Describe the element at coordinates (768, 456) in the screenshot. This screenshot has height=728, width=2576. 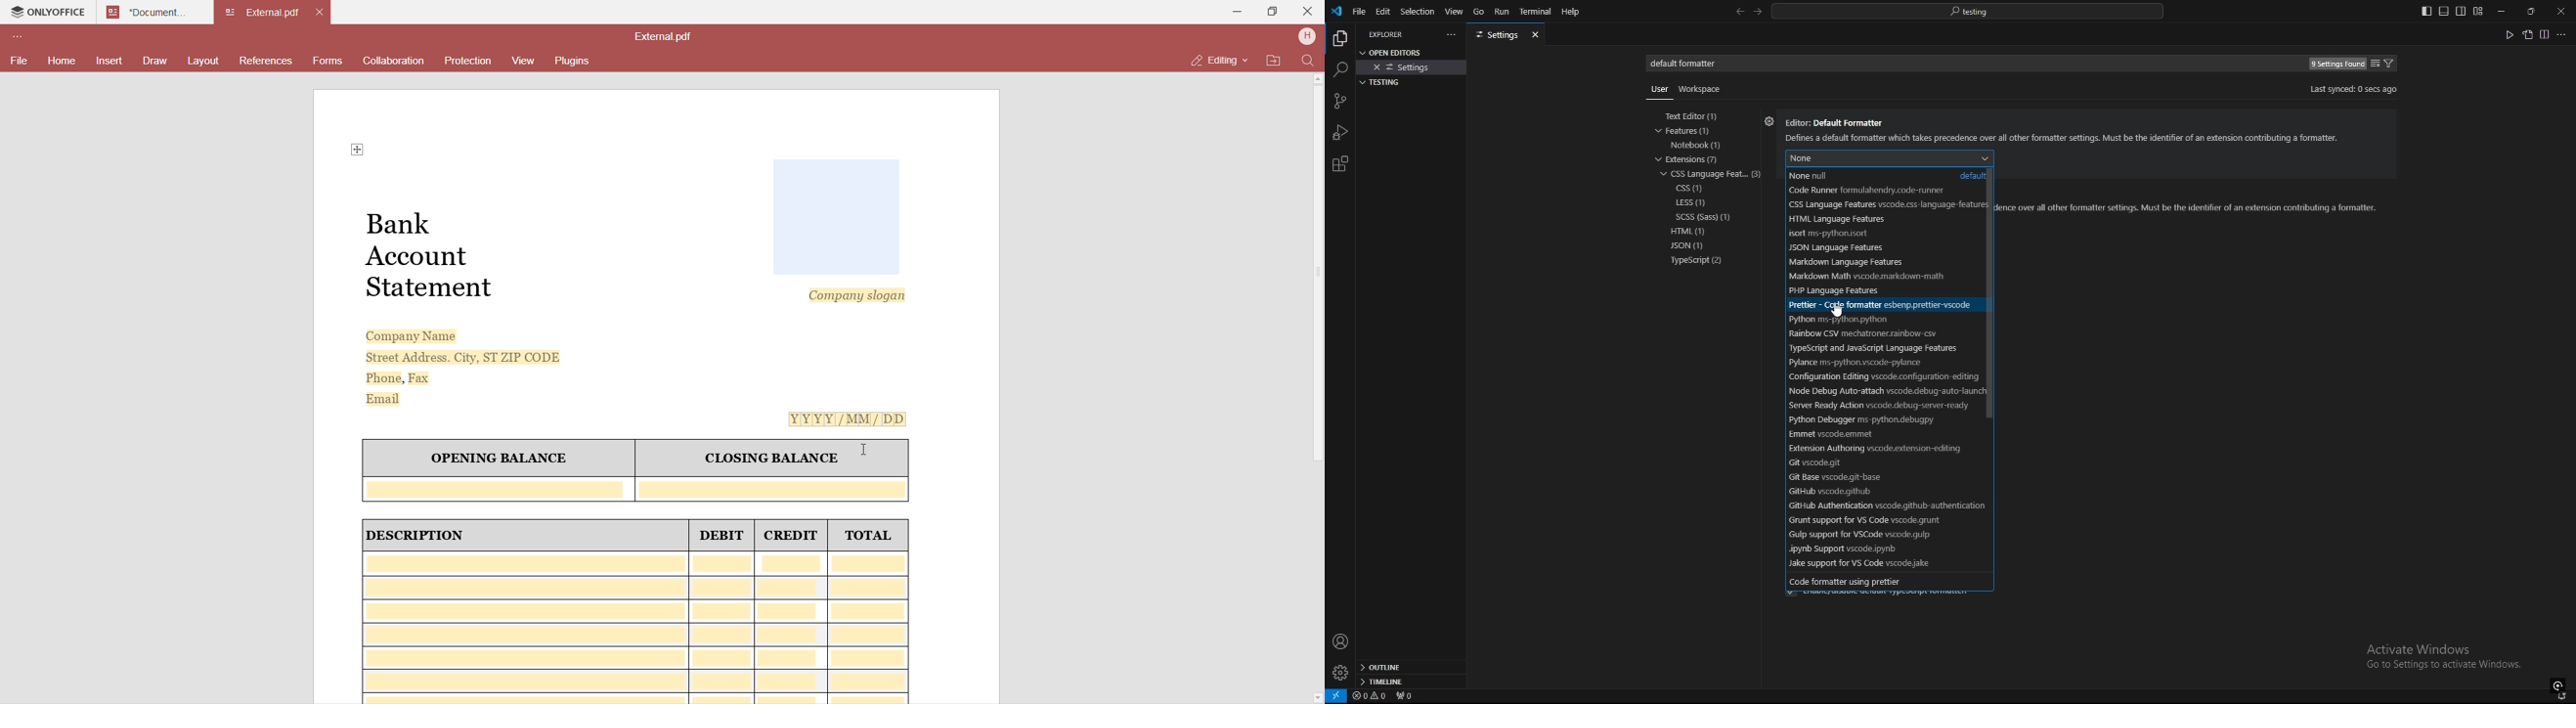
I see `CLOSING BALANCE 4` at that location.